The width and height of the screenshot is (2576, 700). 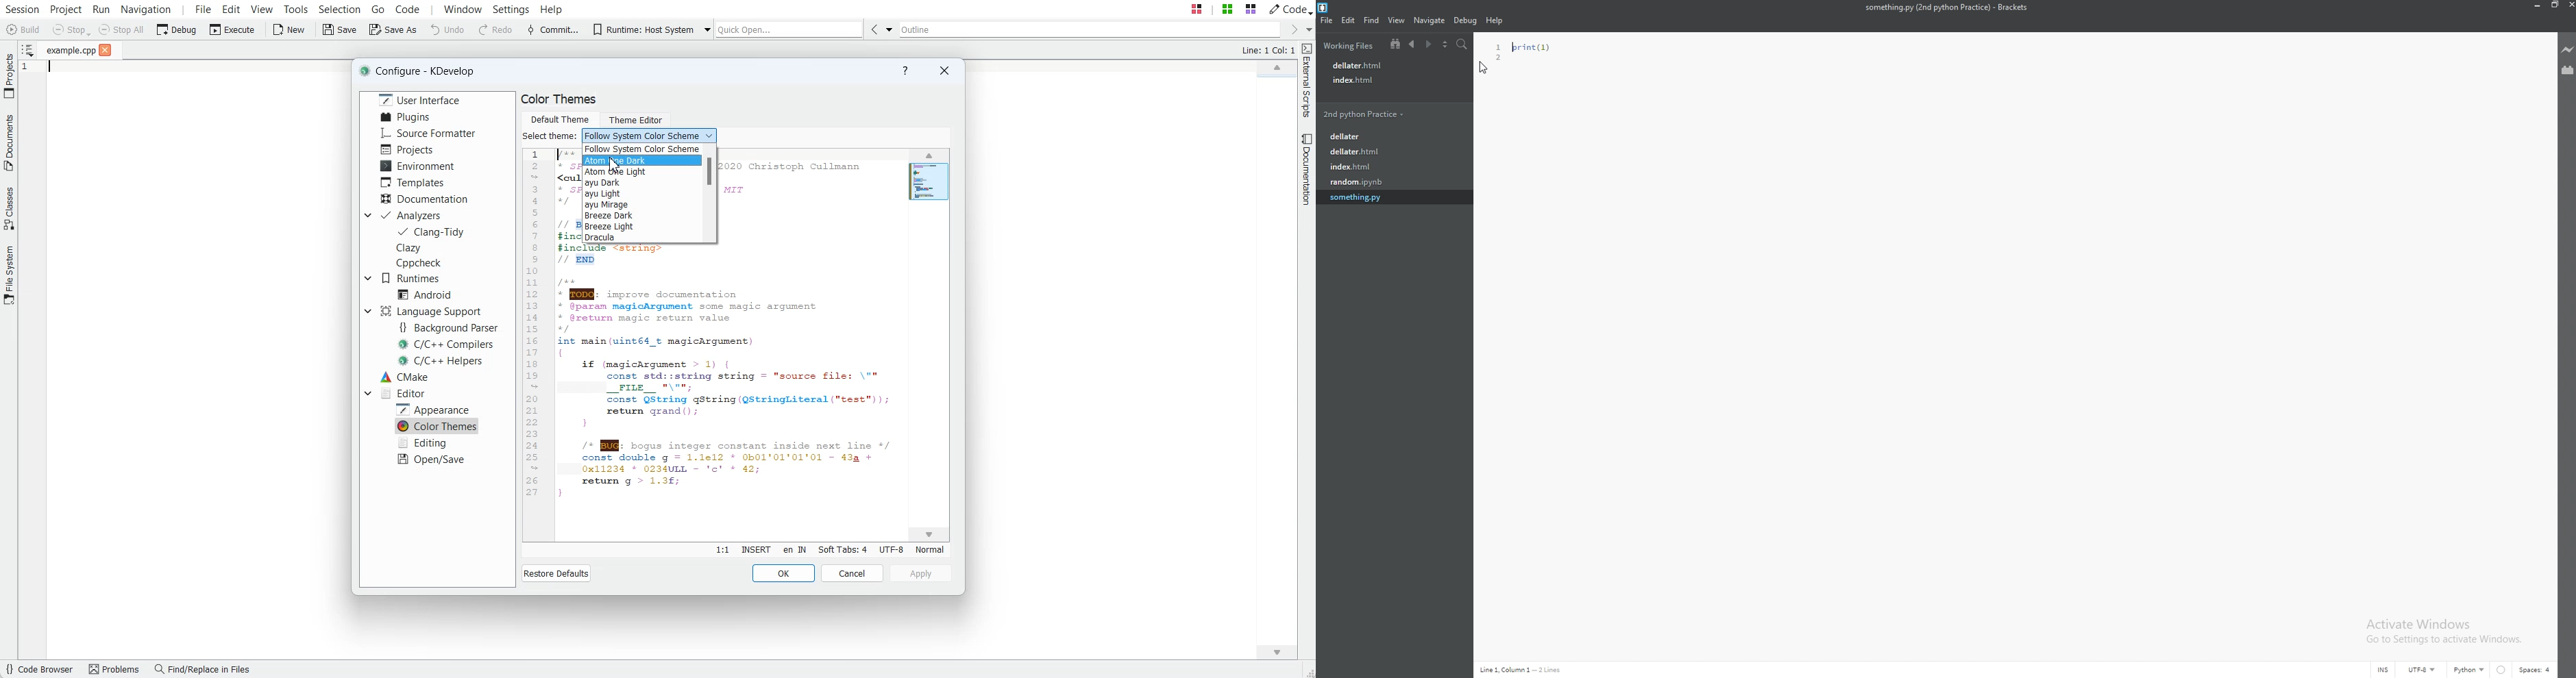 What do you see at coordinates (2504, 669) in the screenshot?
I see `linter` at bounding box center [2504, 669].